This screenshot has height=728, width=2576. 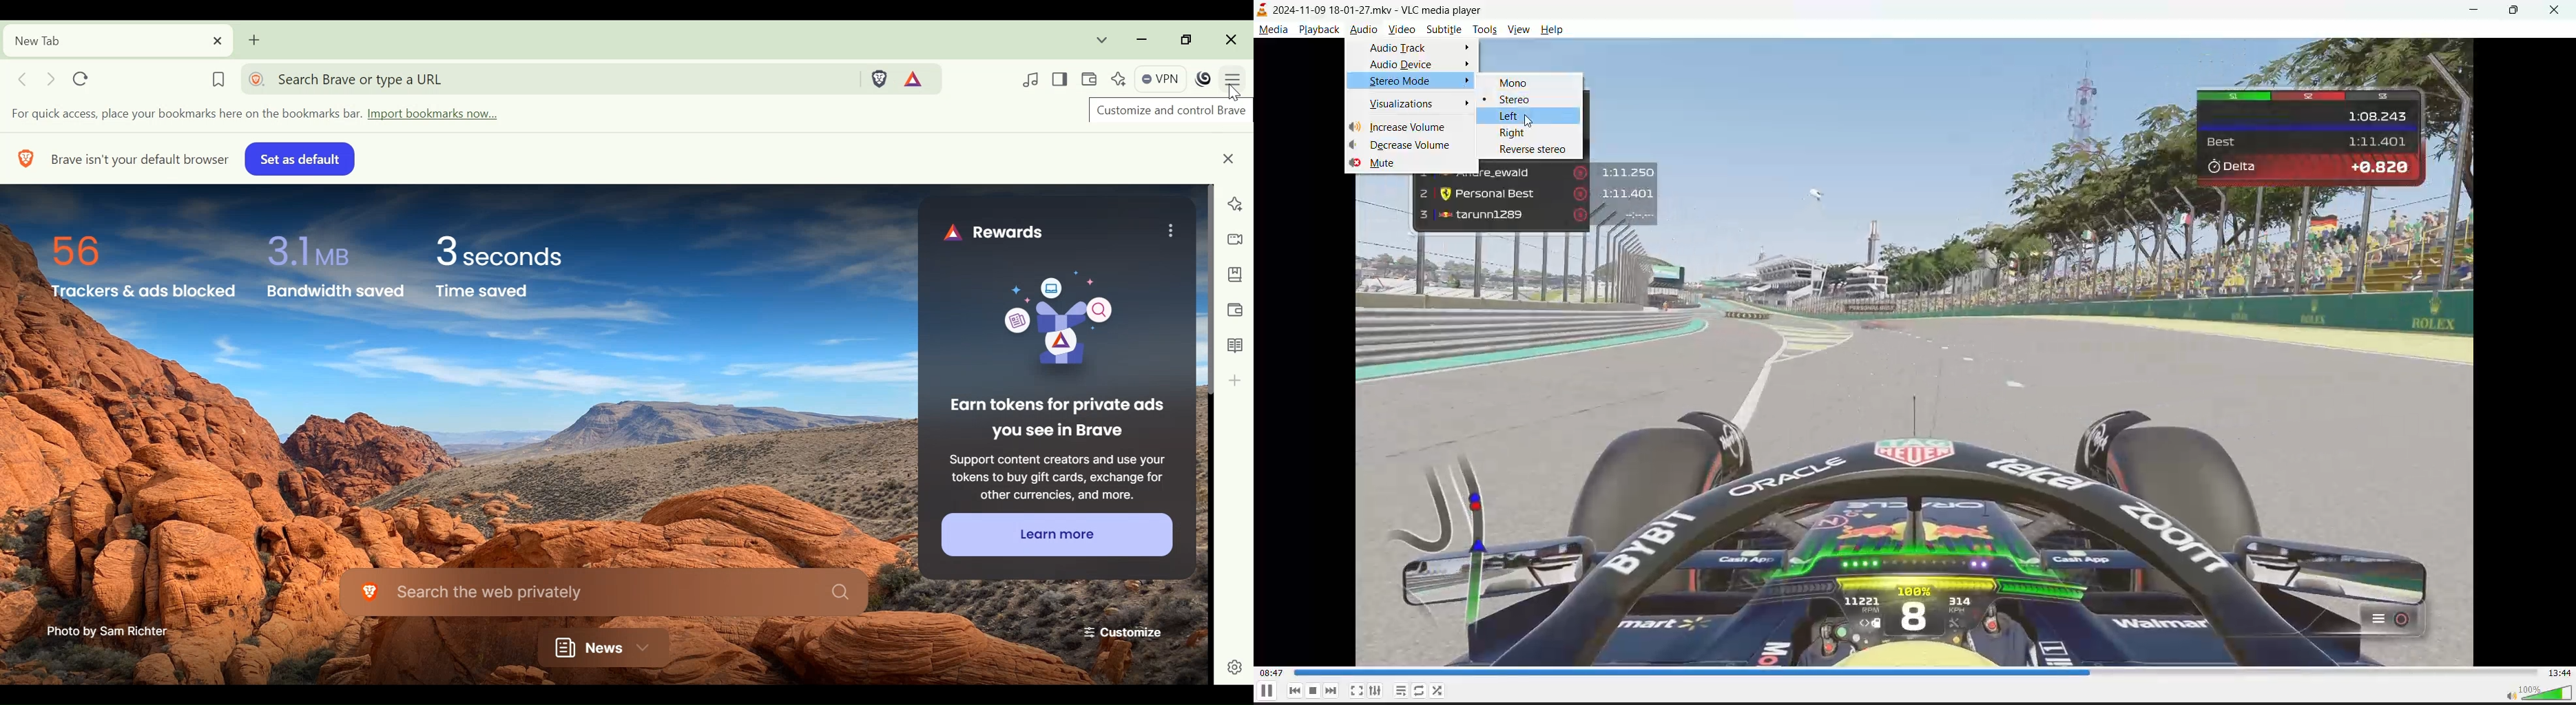 What do you see at coordinates (1236, 308) in the screenshot?
I see `Wallet` at bounding box center [1236, 308].